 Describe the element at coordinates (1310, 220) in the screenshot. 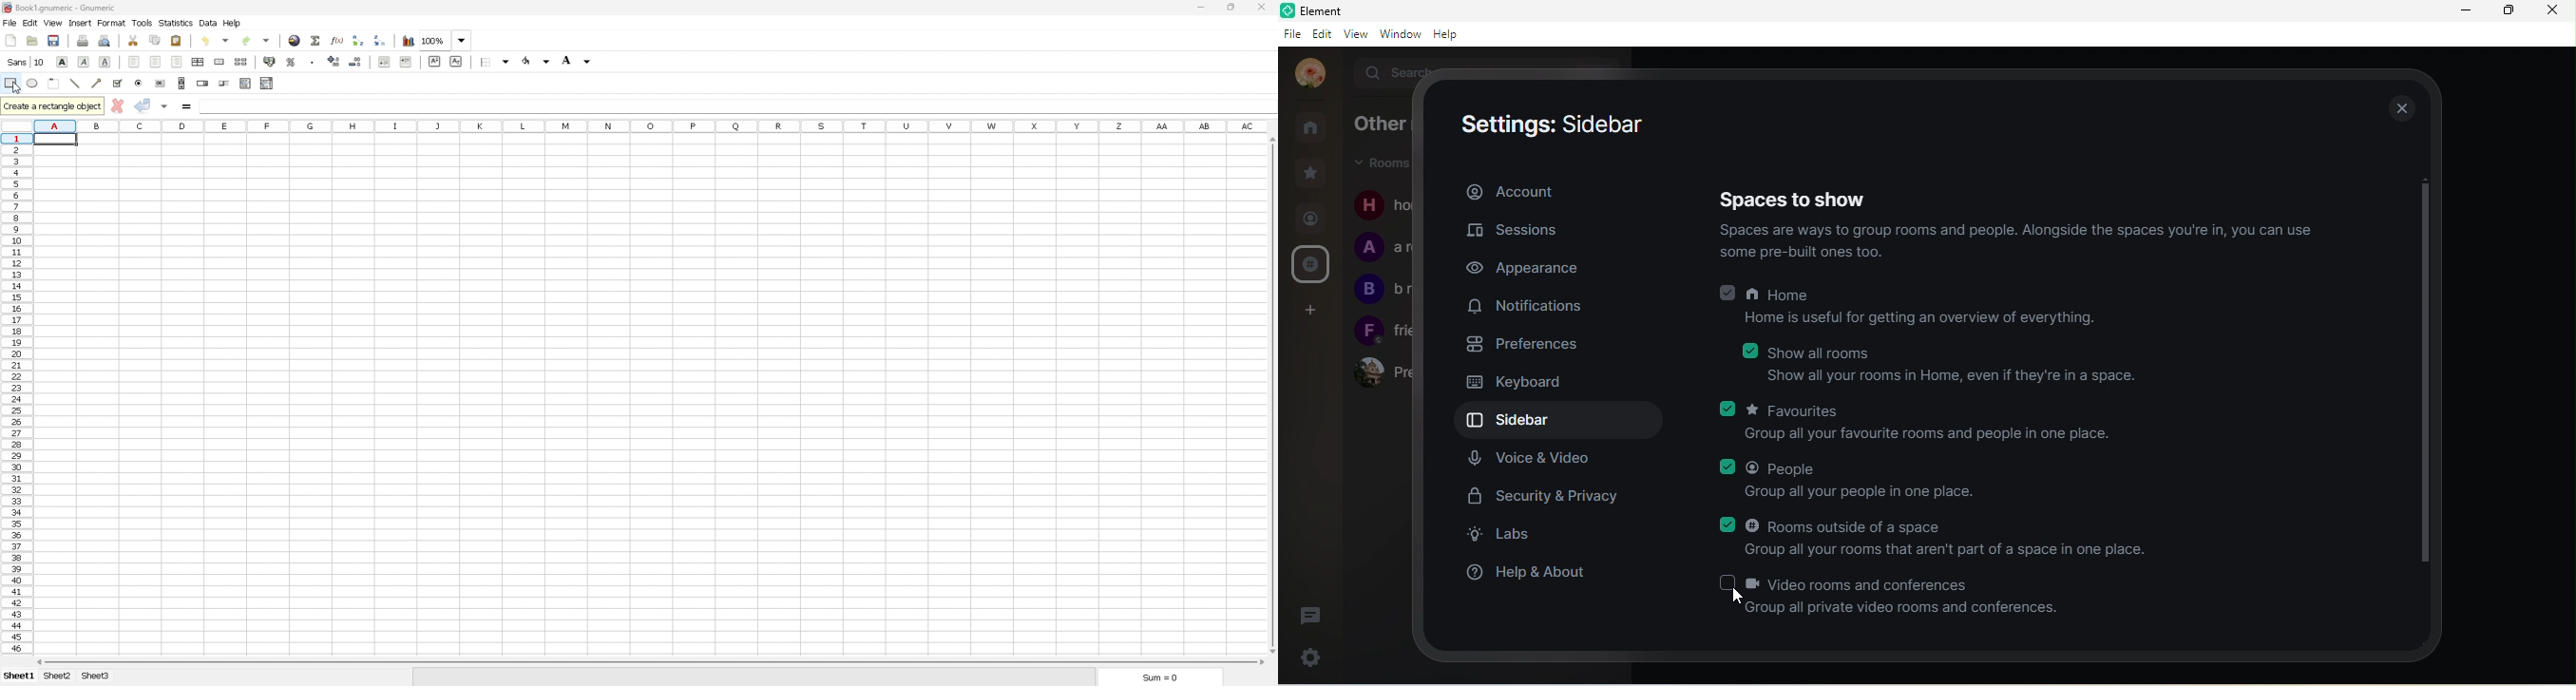

I see `people` at that location.